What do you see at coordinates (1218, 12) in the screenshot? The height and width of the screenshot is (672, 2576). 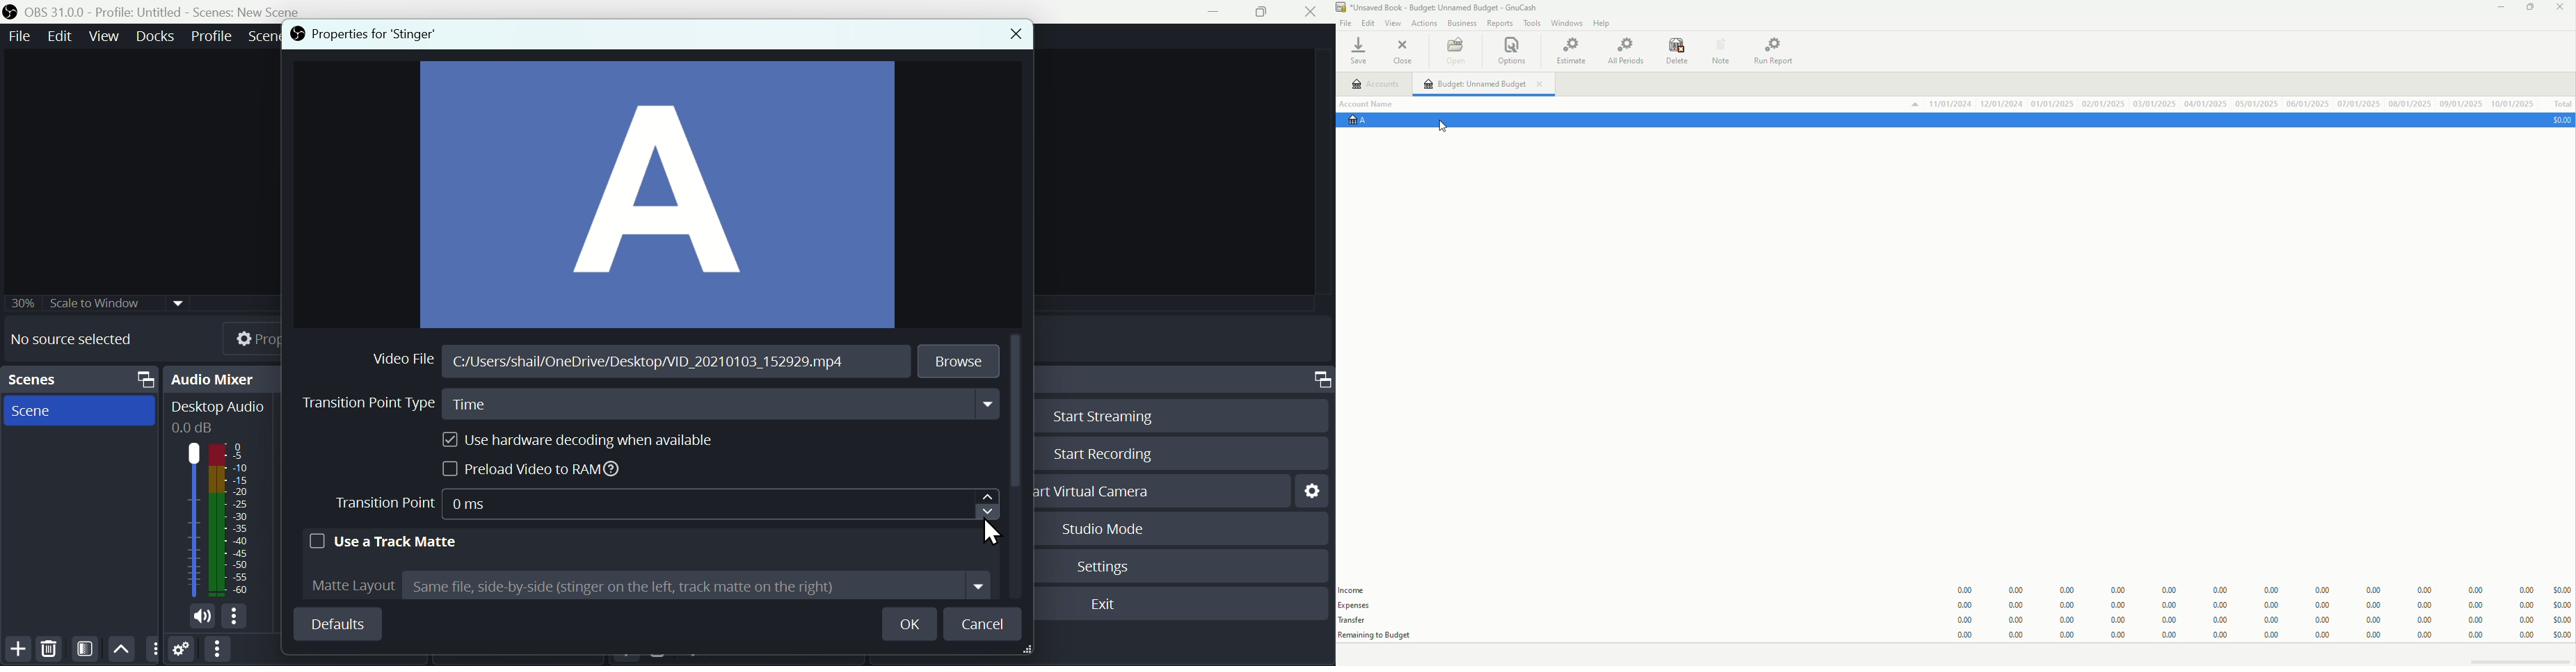 I see `minimise` at bounding box center [1218, 12].